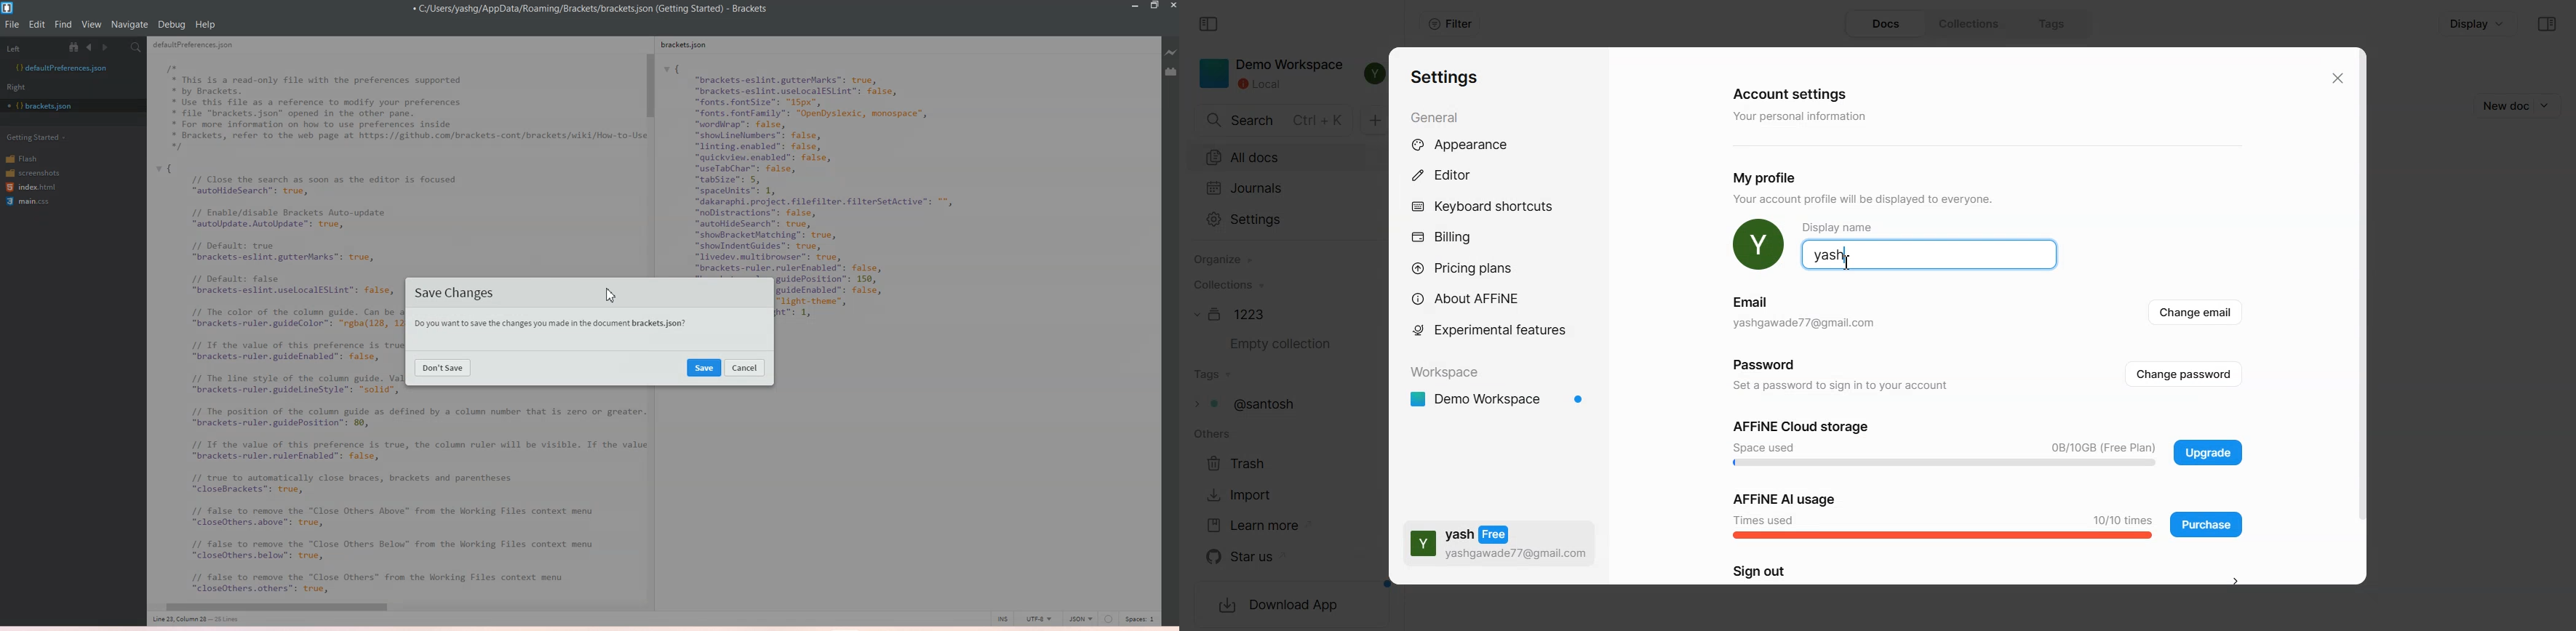 This screenshot has width=2576, height=644. I want to click on Save Changes, so click(456, 293).